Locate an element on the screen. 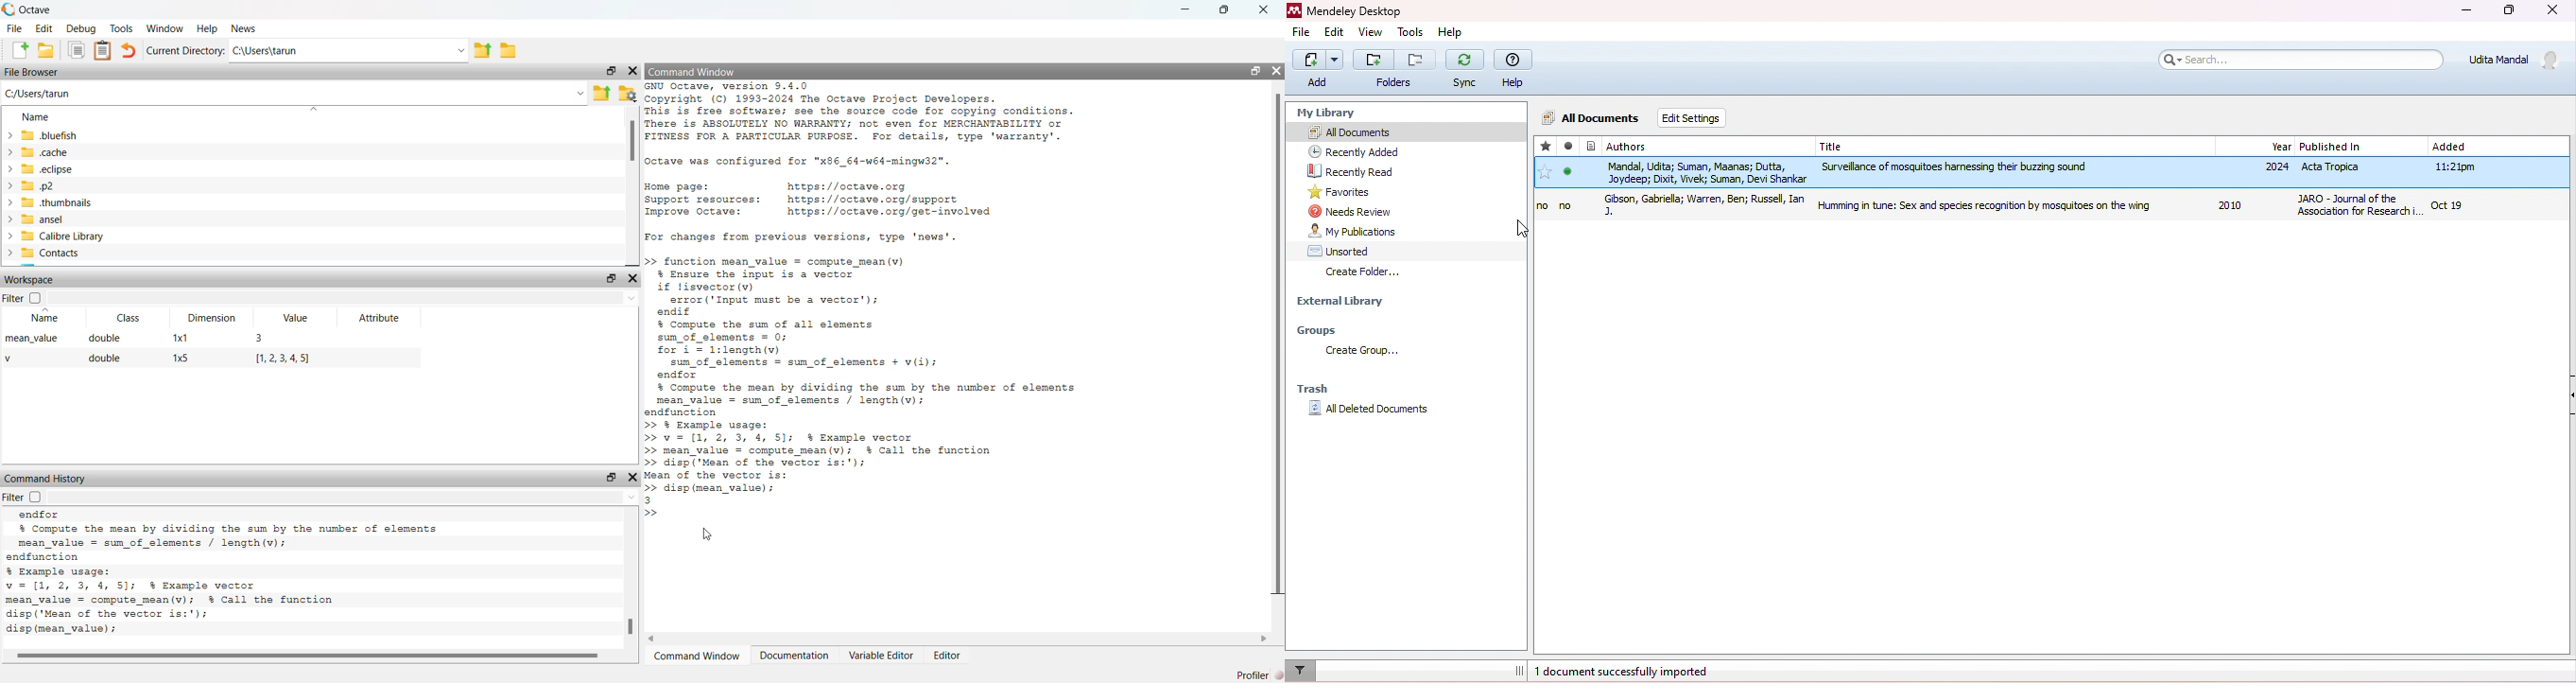 Image resolution: width=2576 pixels, height=700 pixels. my library is located at coordinates (1327, 113).